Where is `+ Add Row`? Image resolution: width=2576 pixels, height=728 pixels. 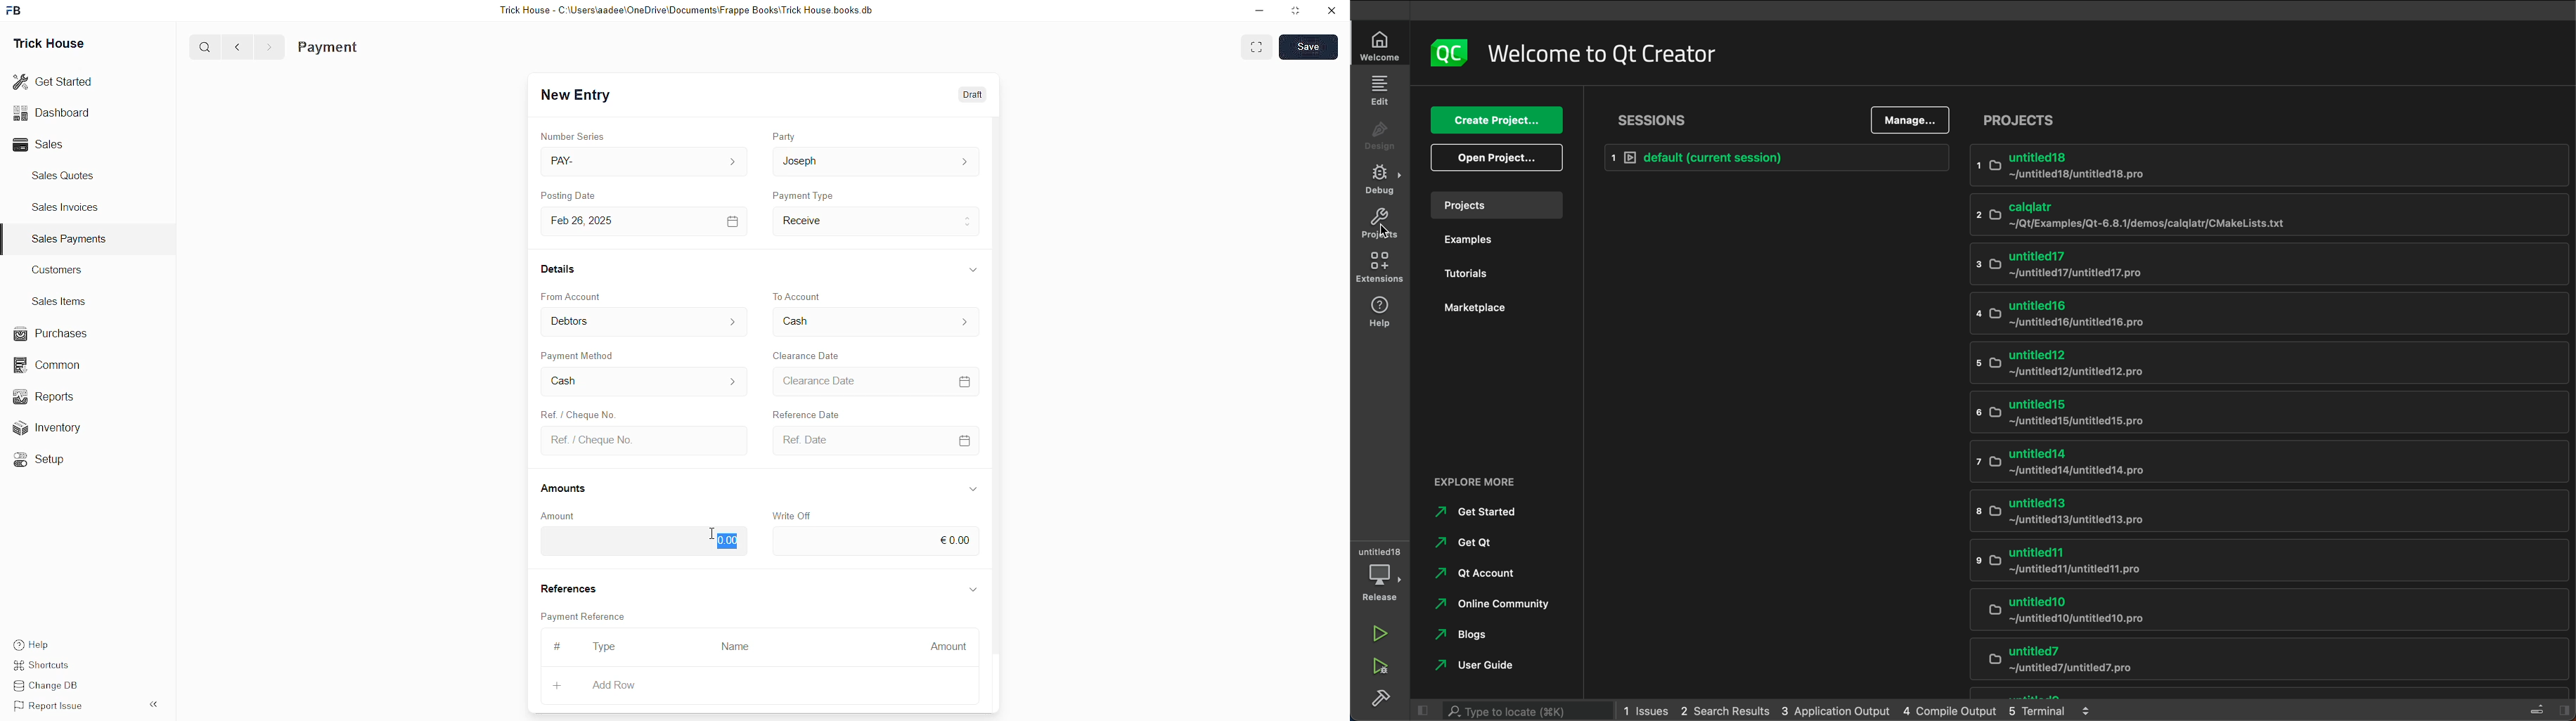 + Add Row is located at coordinates (624, 687).